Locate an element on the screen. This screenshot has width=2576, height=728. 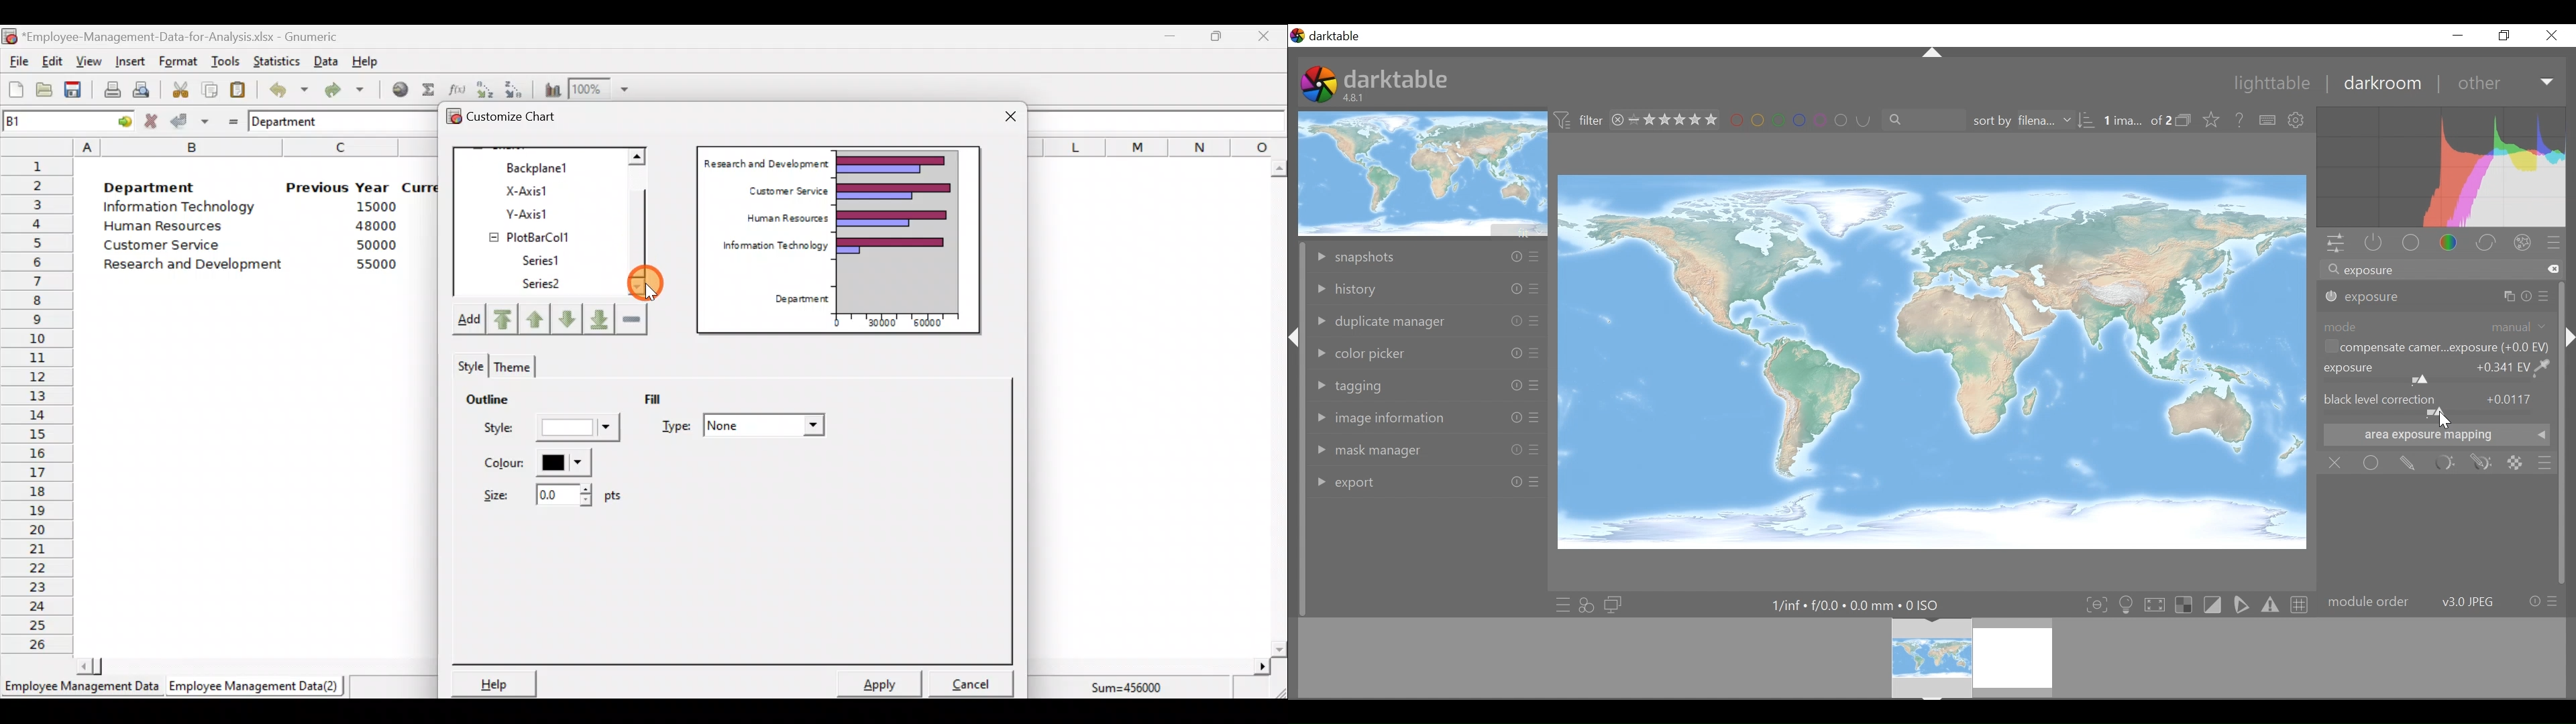
Scroll bar is located at coordinates (644, 223).